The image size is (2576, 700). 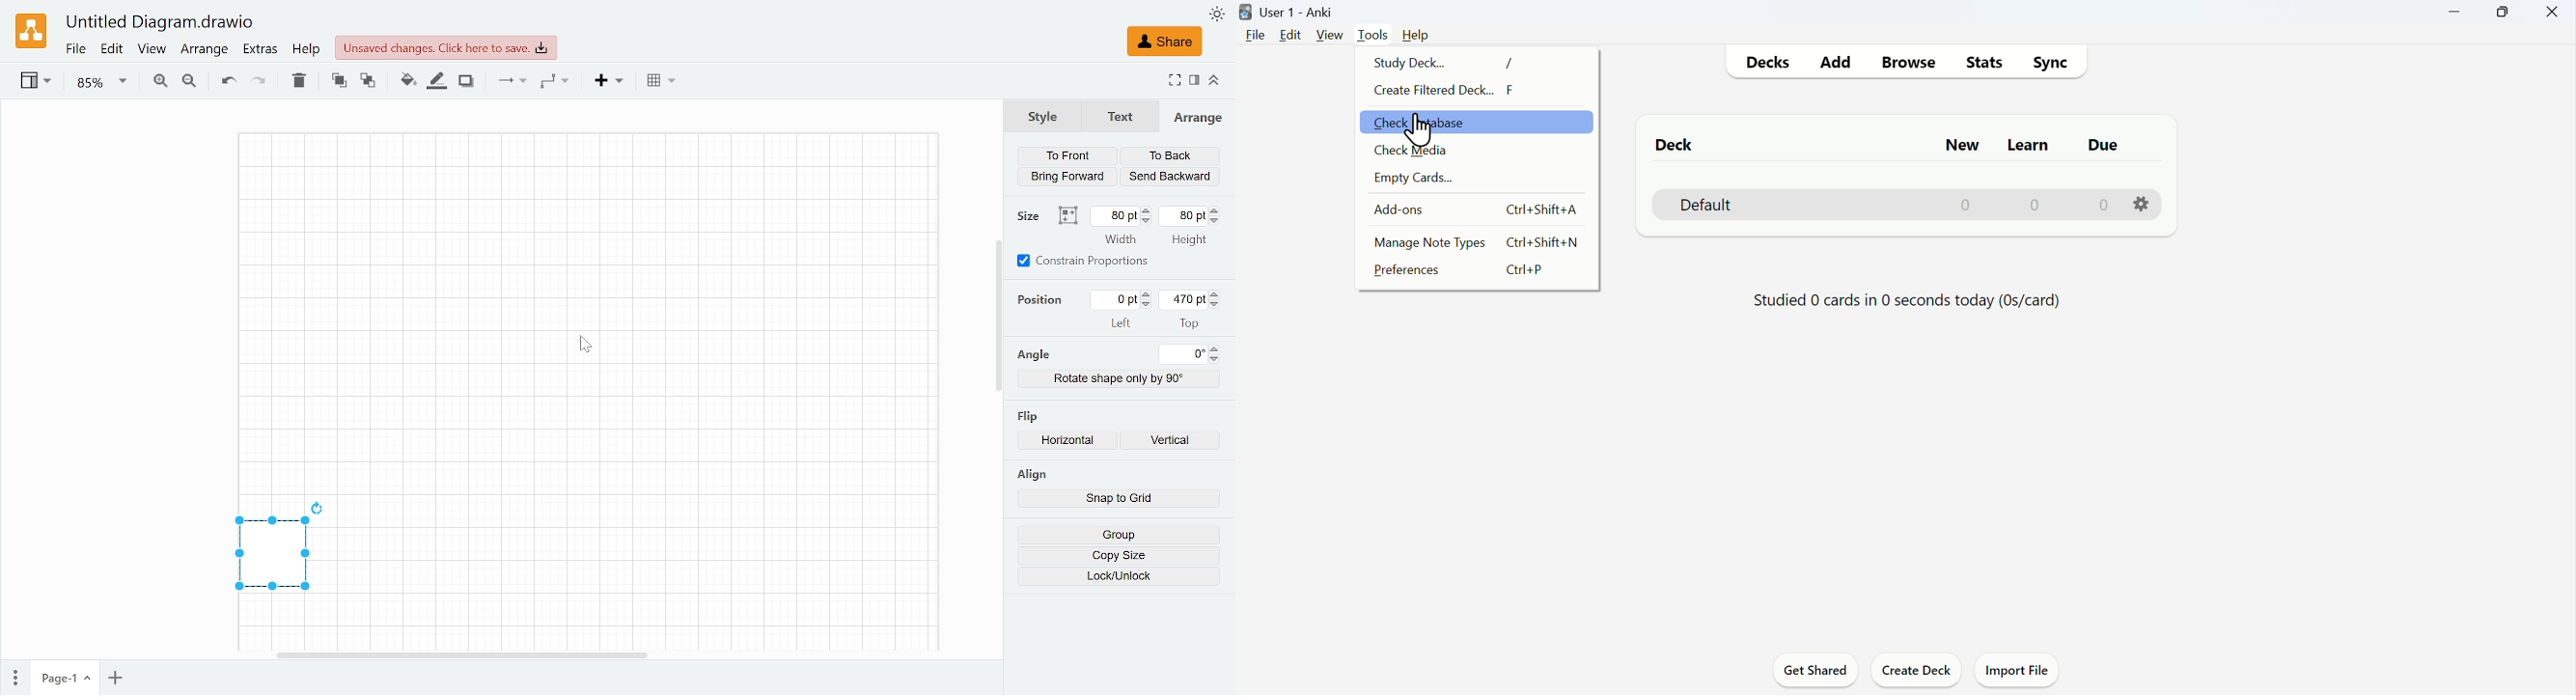 What do you see at coordinates (159, 83) in the screenshot?
I see `Zoom in` at bounding box center [159, 83].